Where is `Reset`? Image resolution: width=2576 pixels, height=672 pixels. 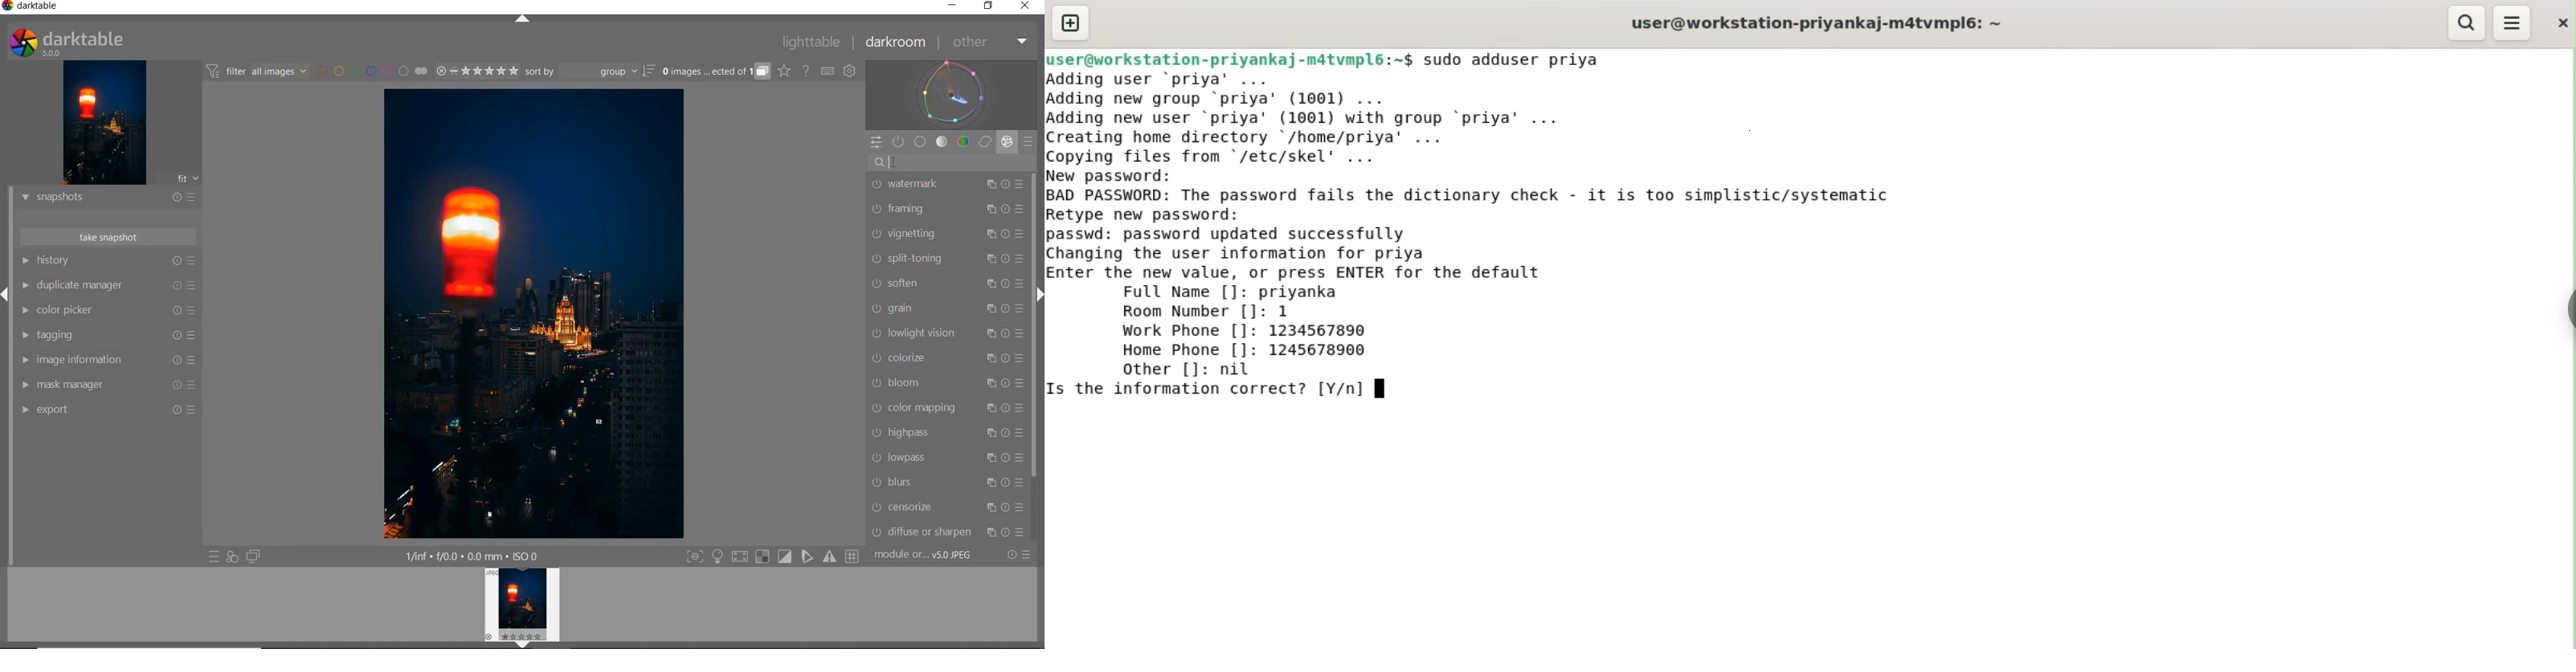 Reset is located at coordinates (1006, 232).